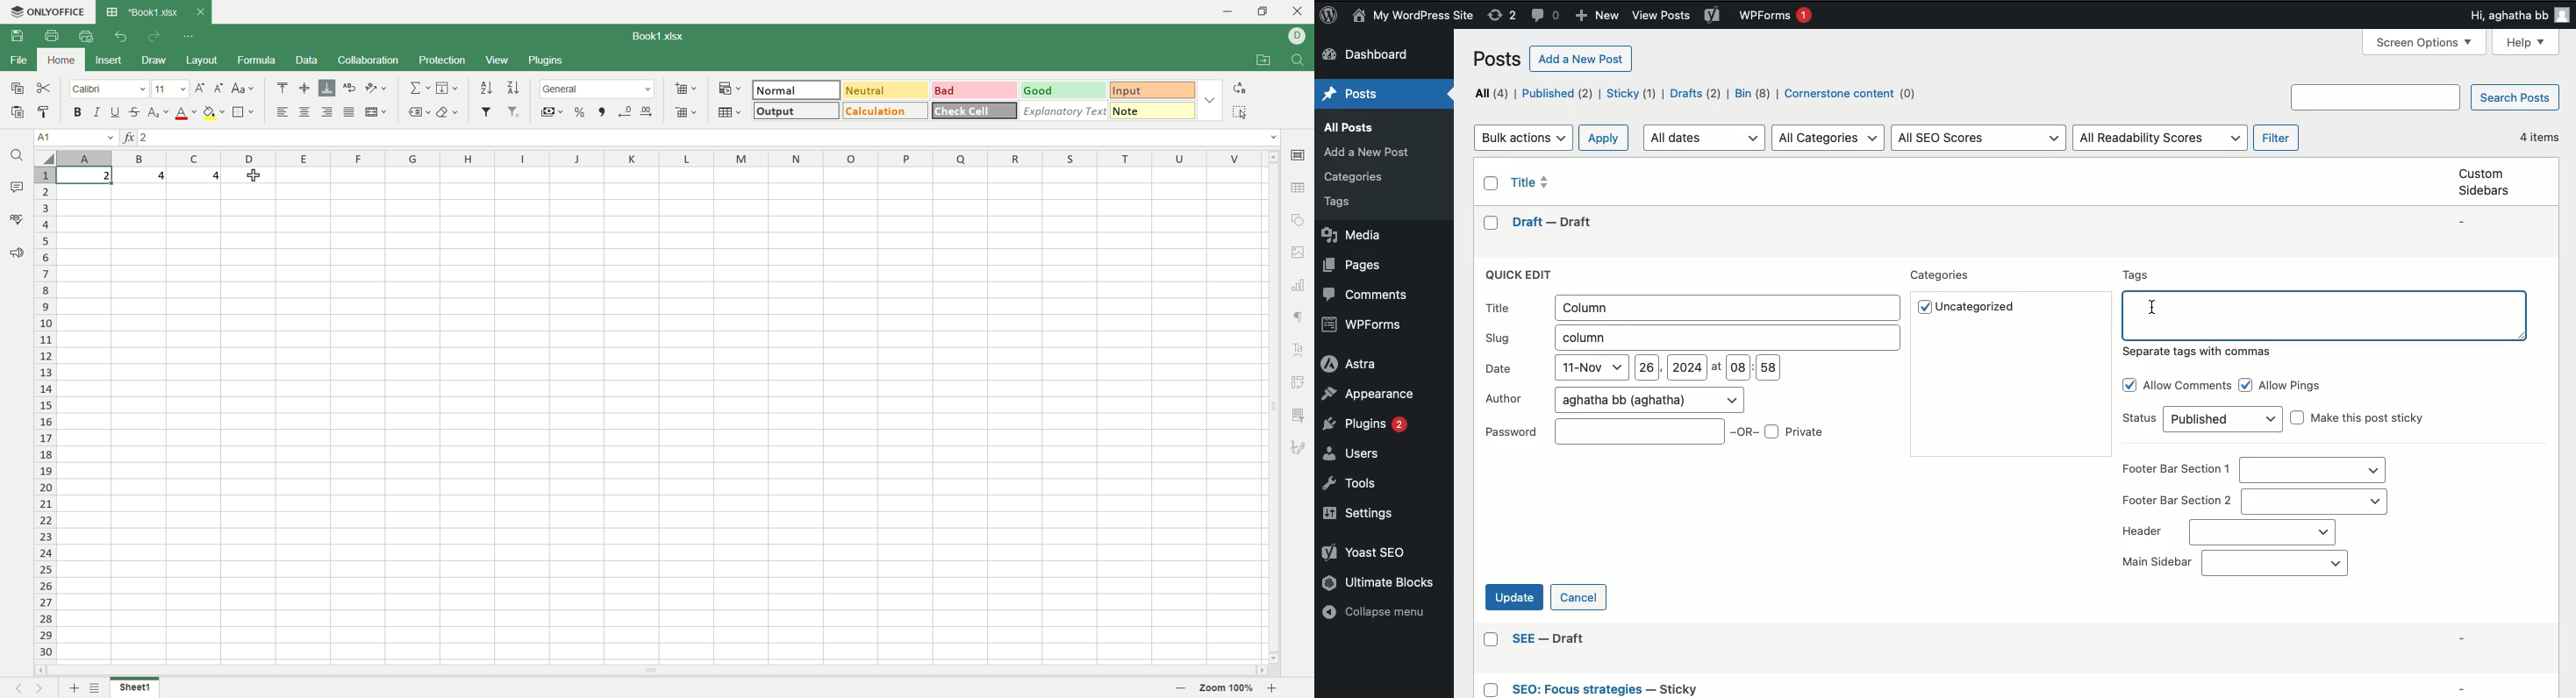 The width and height of the screenshot is (2576, 700). Describe the element at coordinates (107, 89) in the screenshot. I see `font` at that location.